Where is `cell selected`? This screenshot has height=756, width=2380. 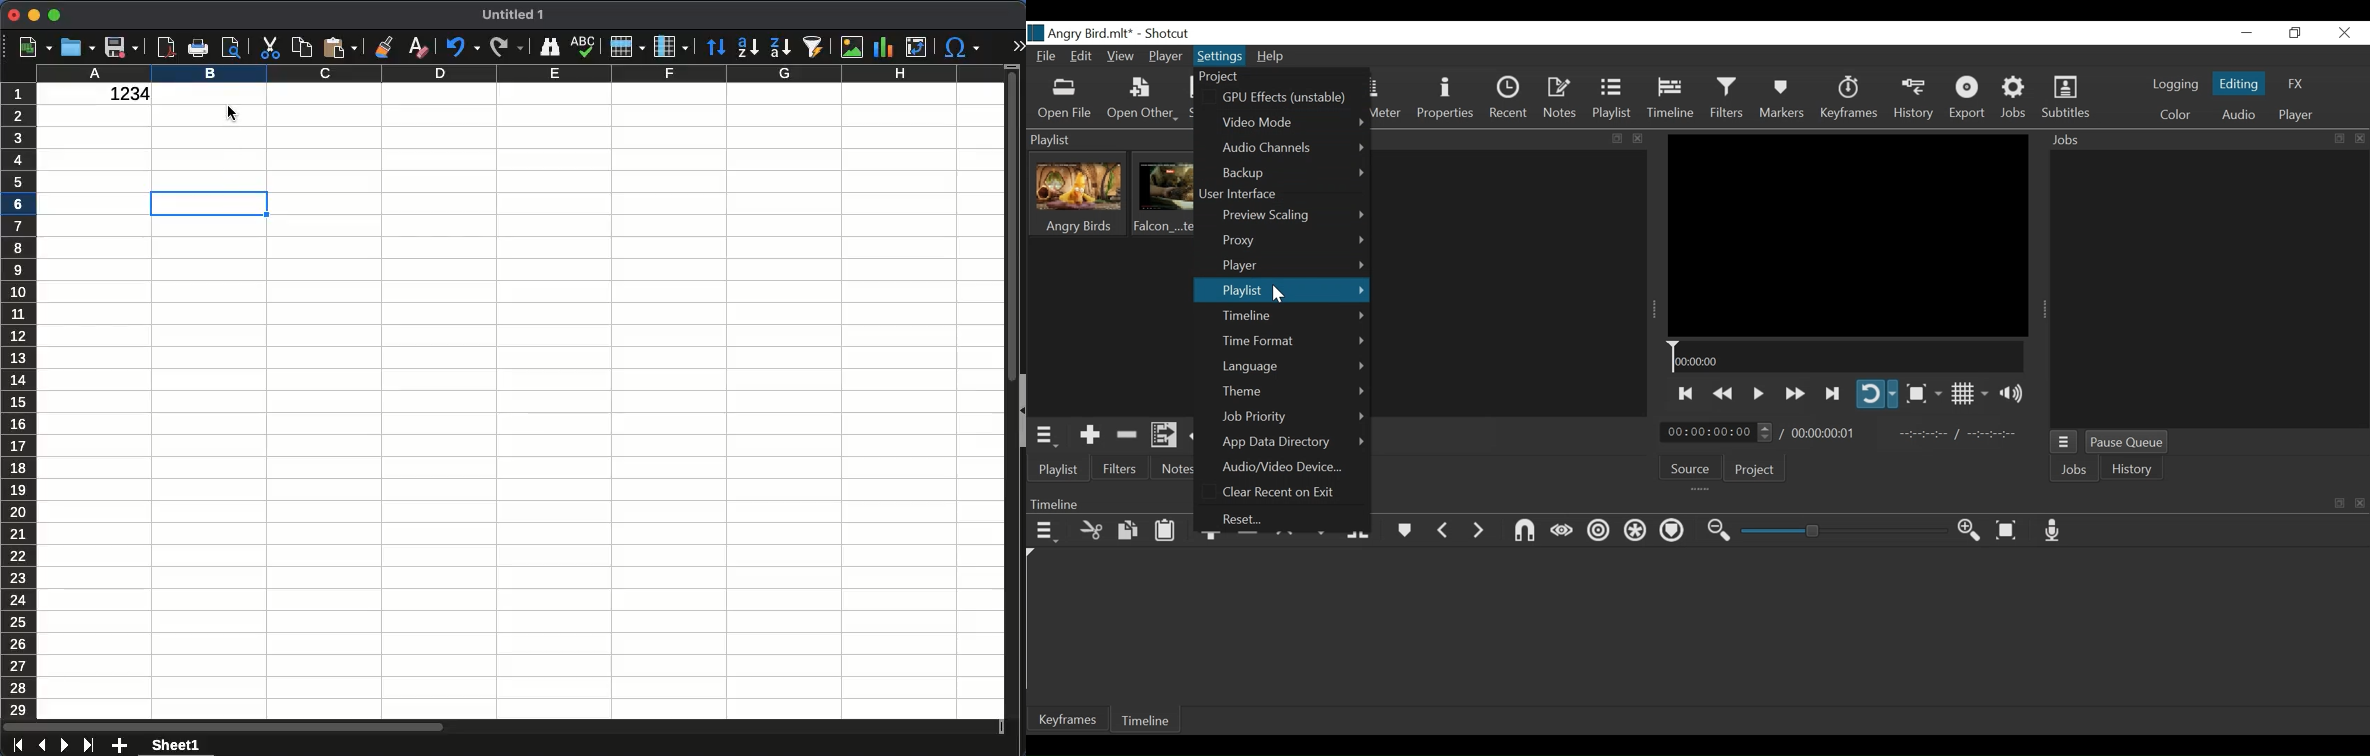
cell selected is located at coordinates (208, 204).